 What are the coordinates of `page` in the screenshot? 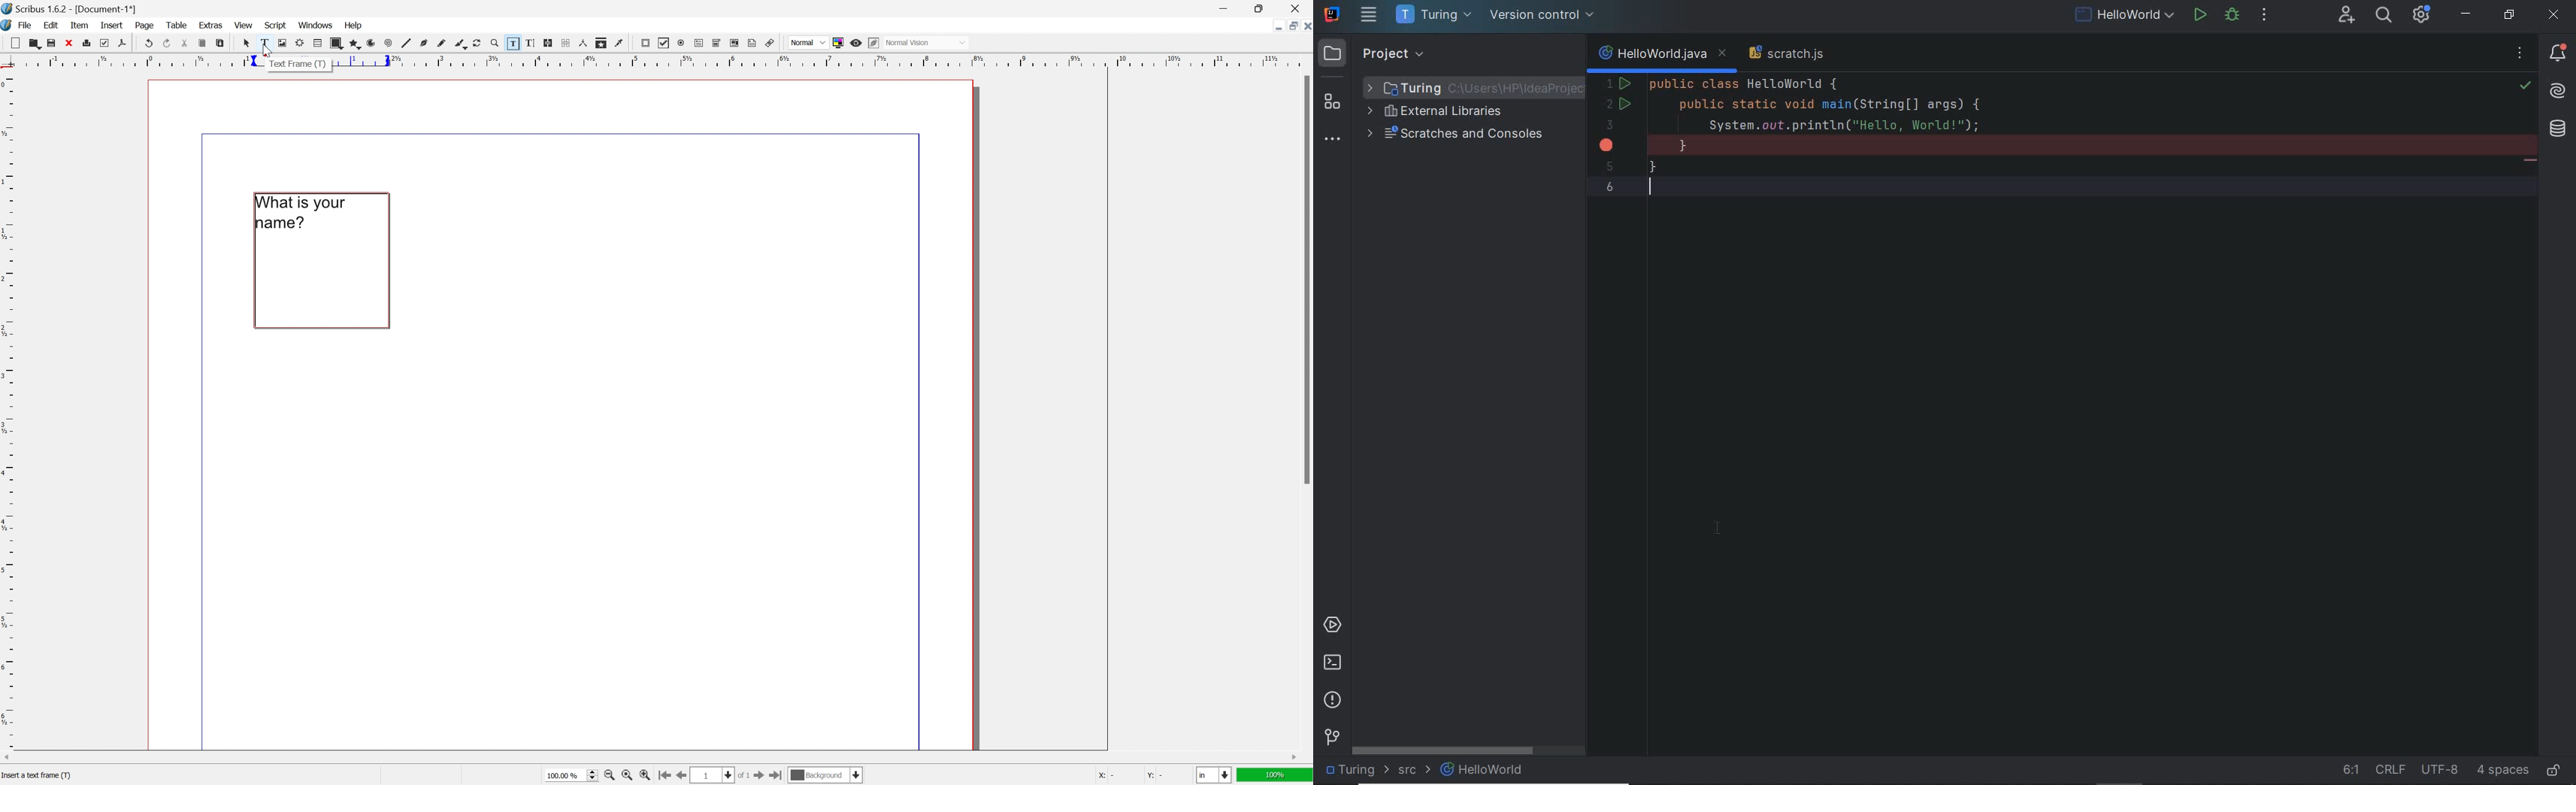 It's located at (145, 25).